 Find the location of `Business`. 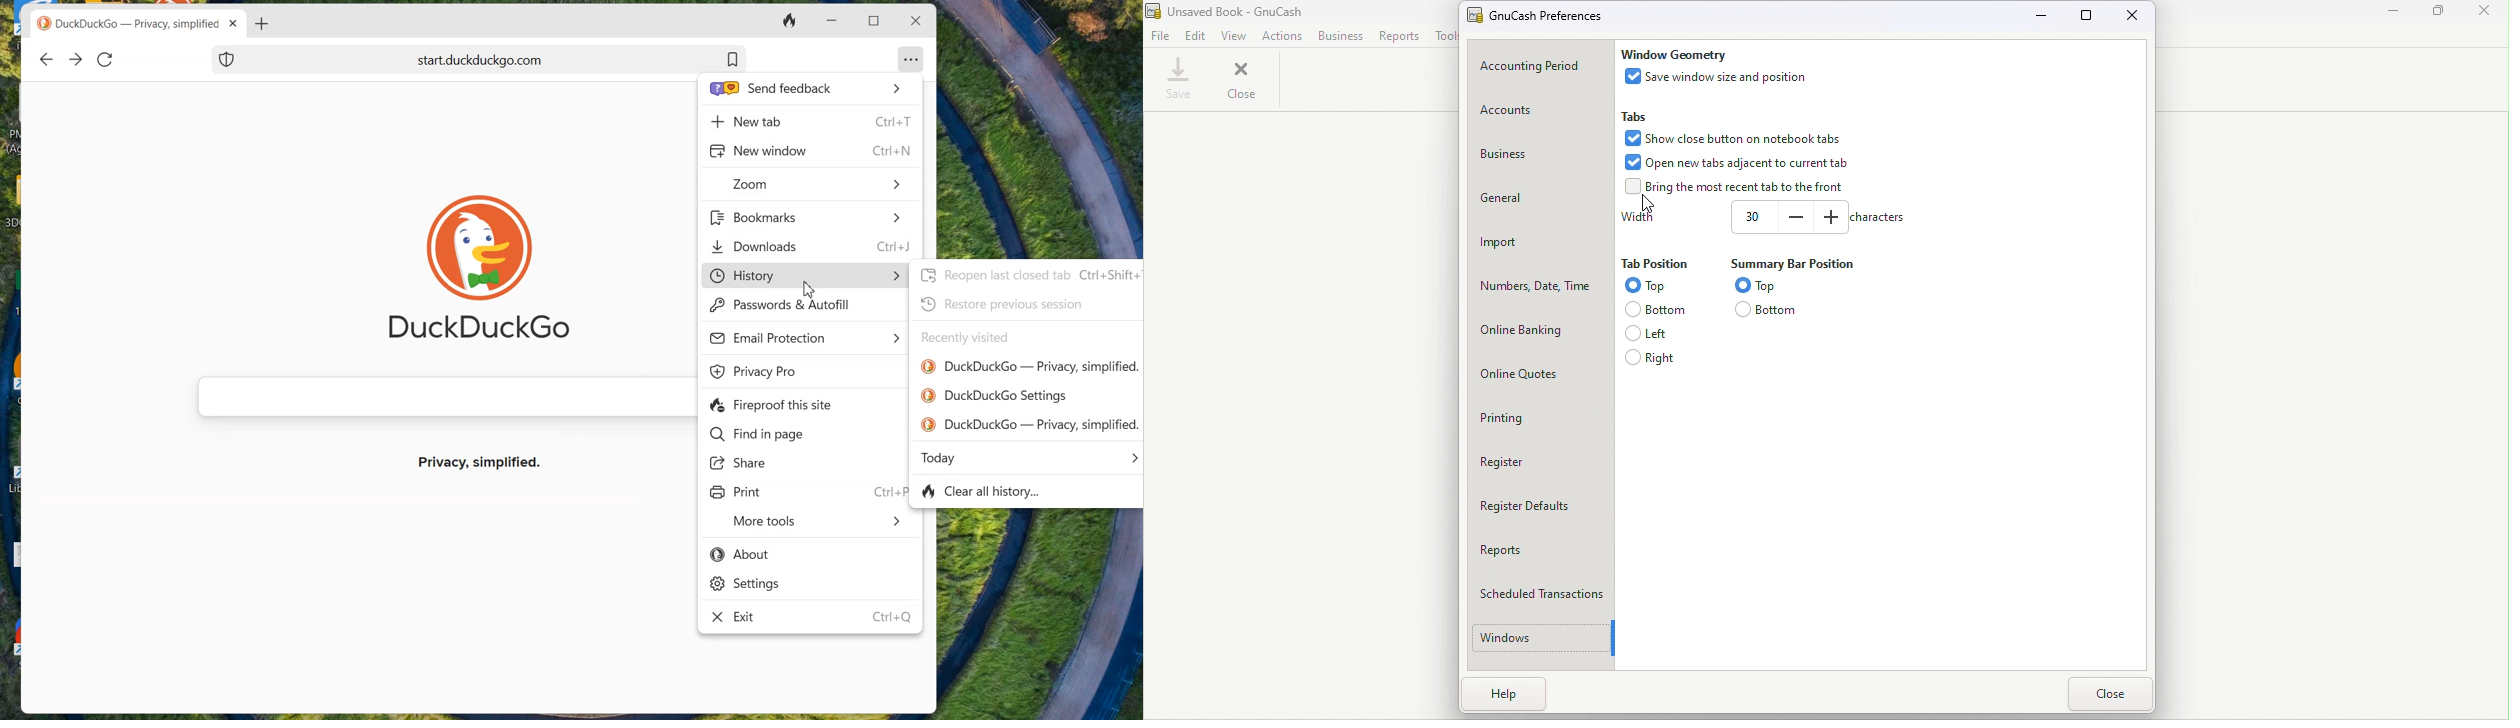

Business is located at coordinates (1341, 36).